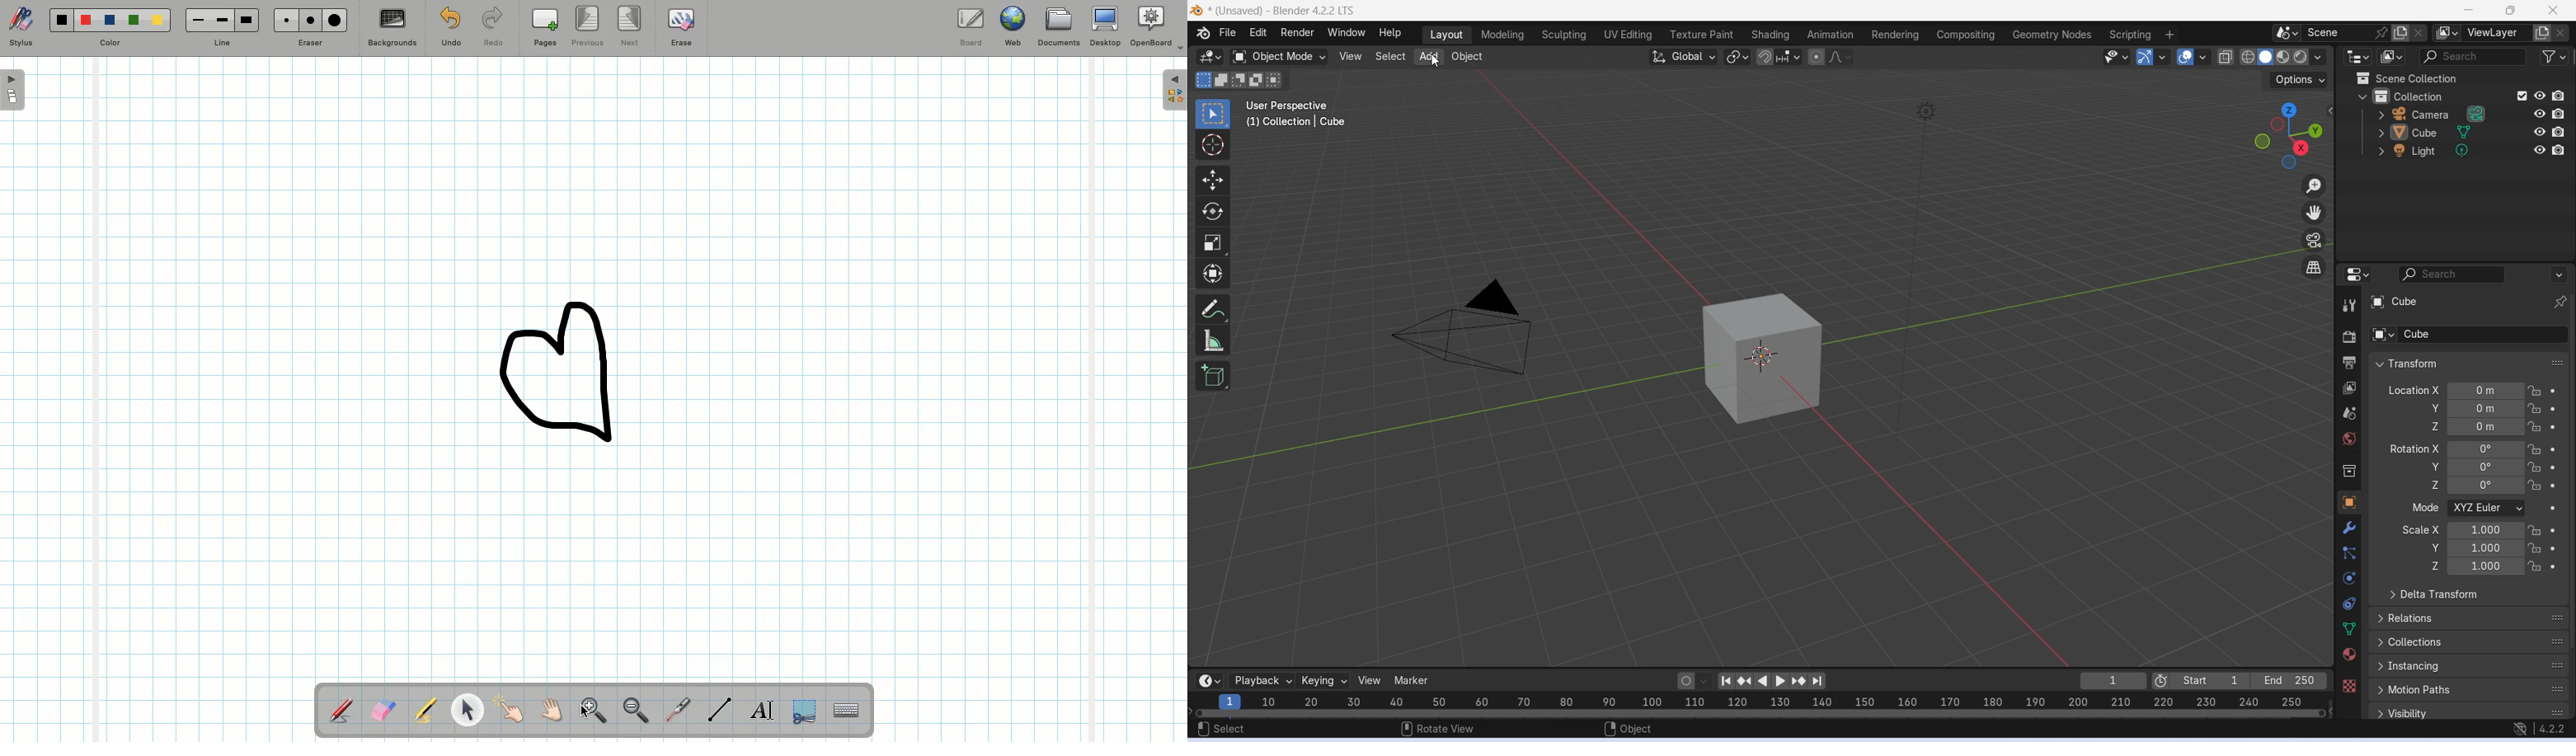  I want to click on display filter, so click(2471, 57).